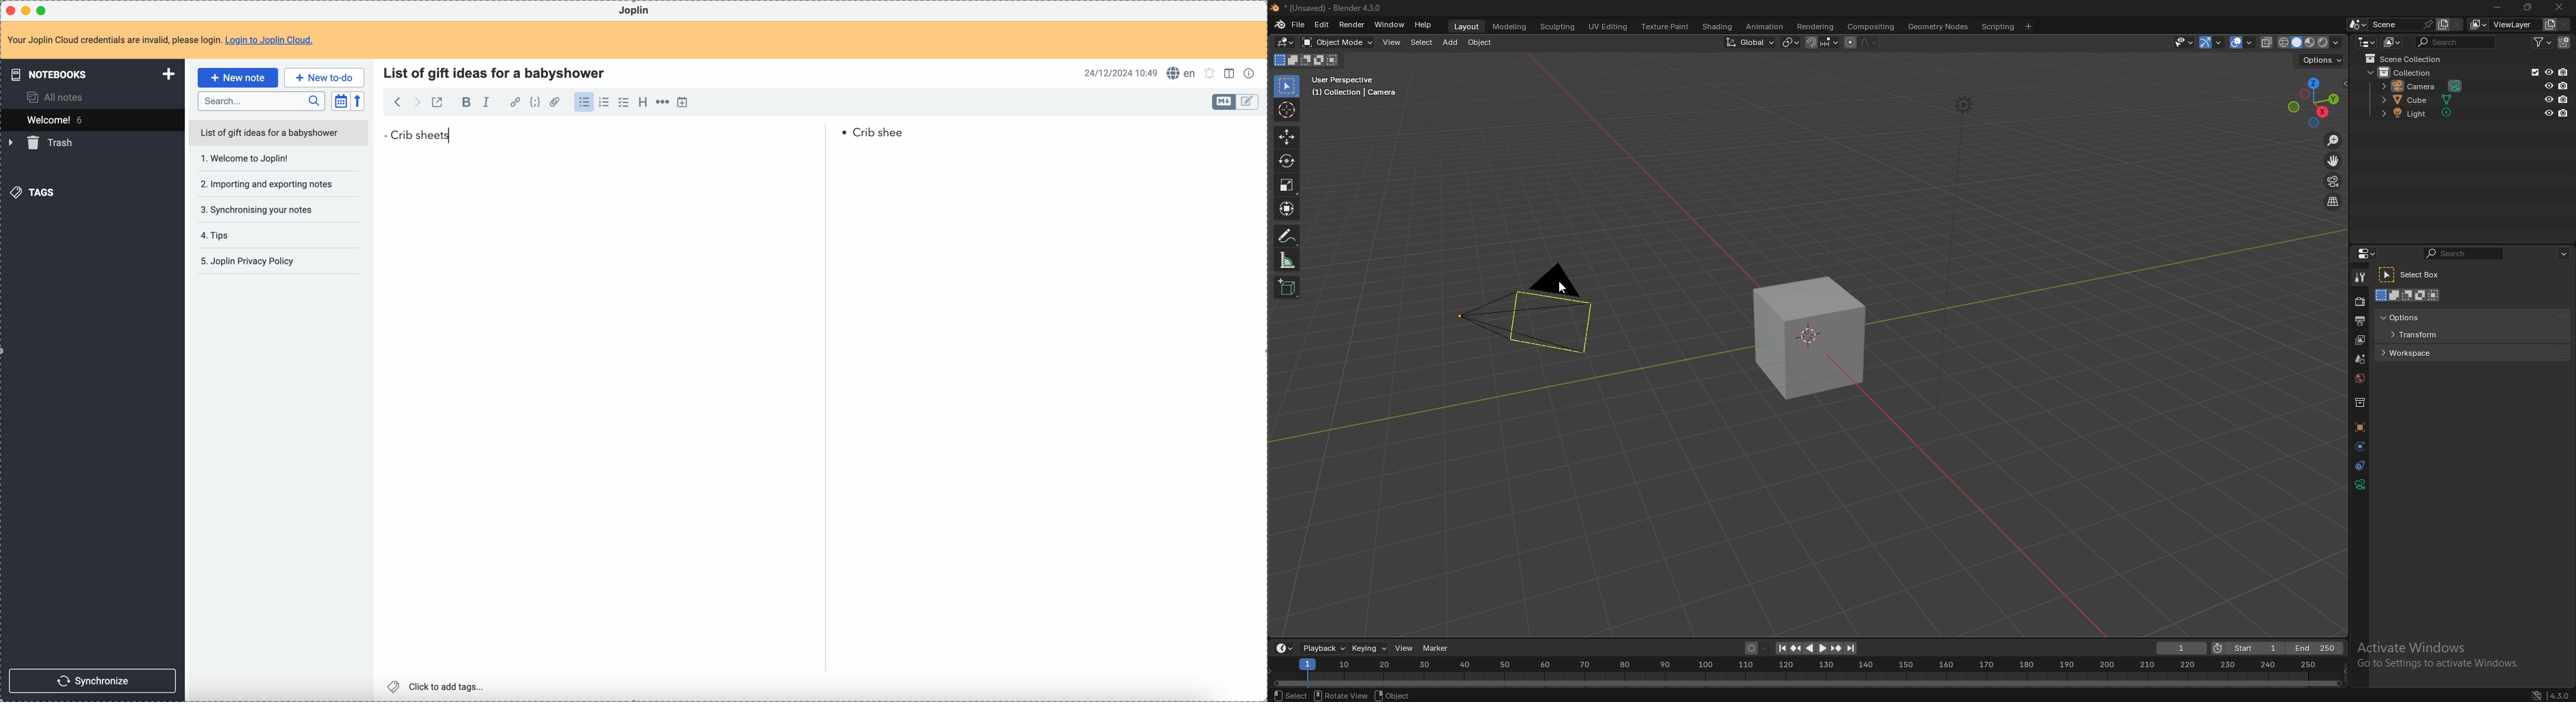 This screenshot has height=728, width=2576. I want to click on horizontal rule, so click(664, 103).